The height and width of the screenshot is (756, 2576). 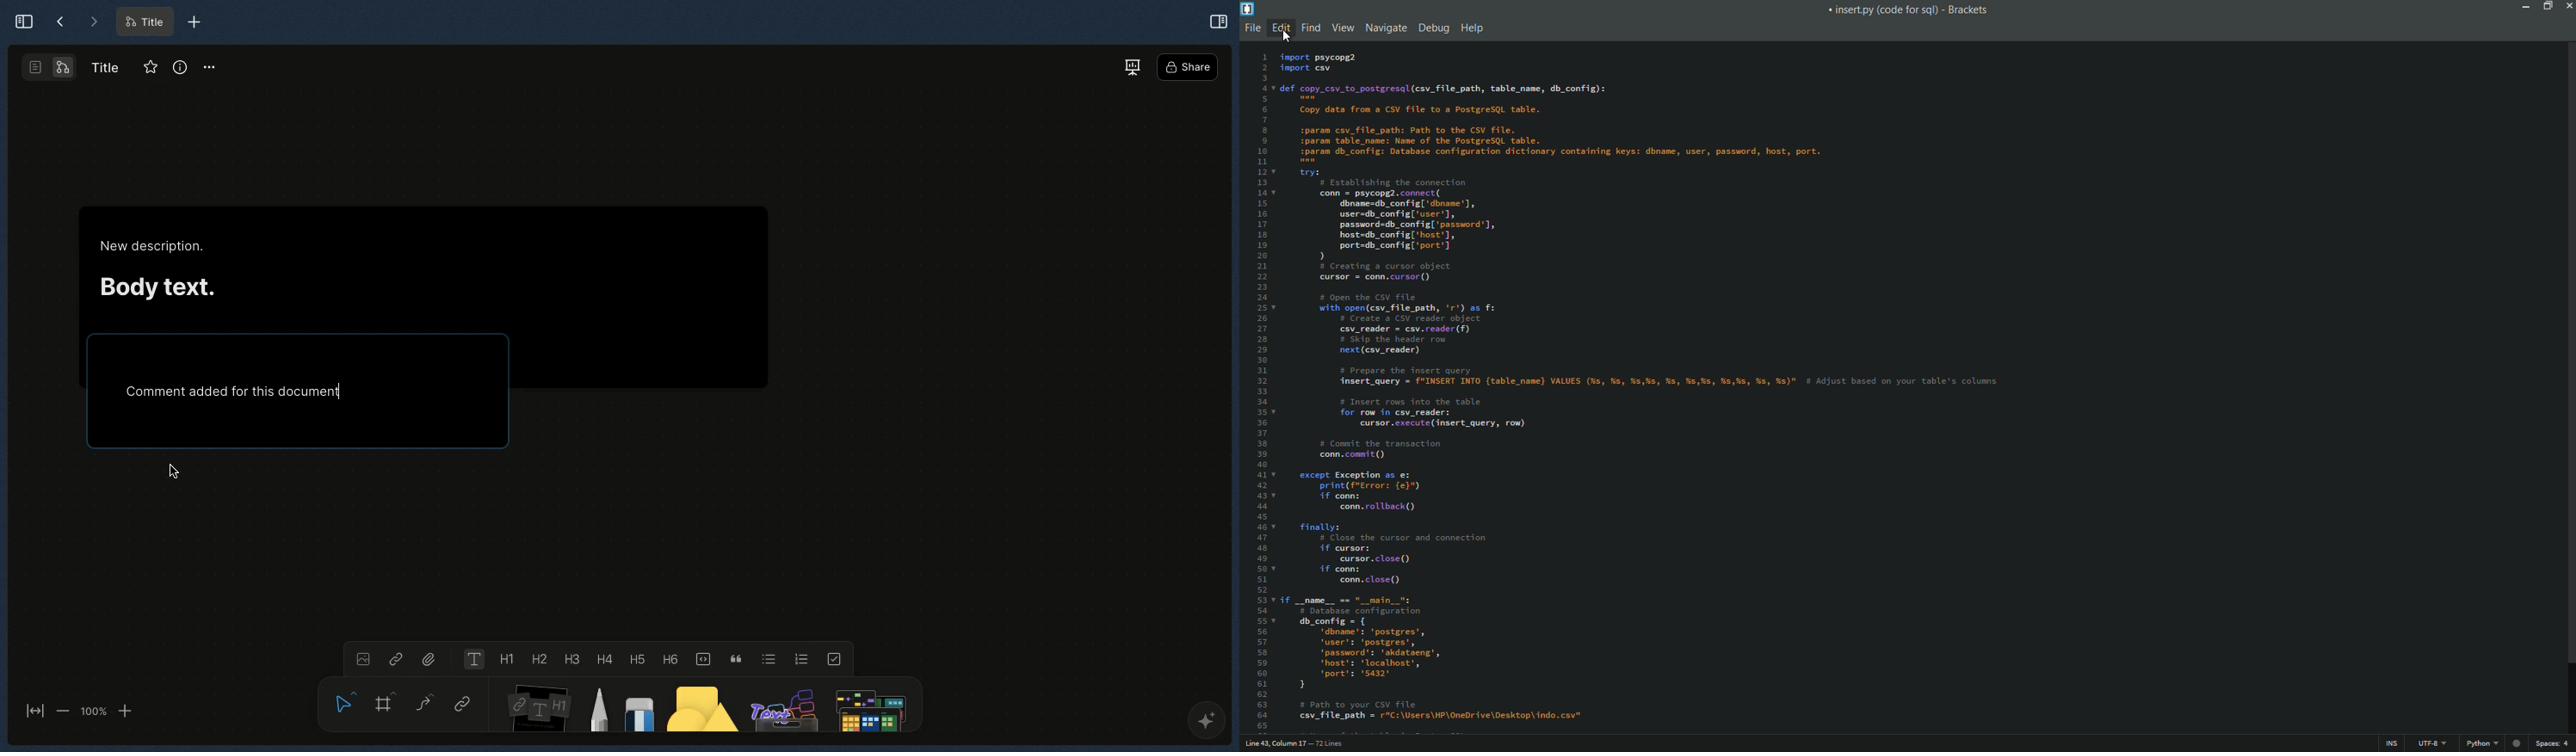 What do you see at coordinates (2432, 744) in the screenshot?
I see `file encoding` at bounding box center [2432, 744].